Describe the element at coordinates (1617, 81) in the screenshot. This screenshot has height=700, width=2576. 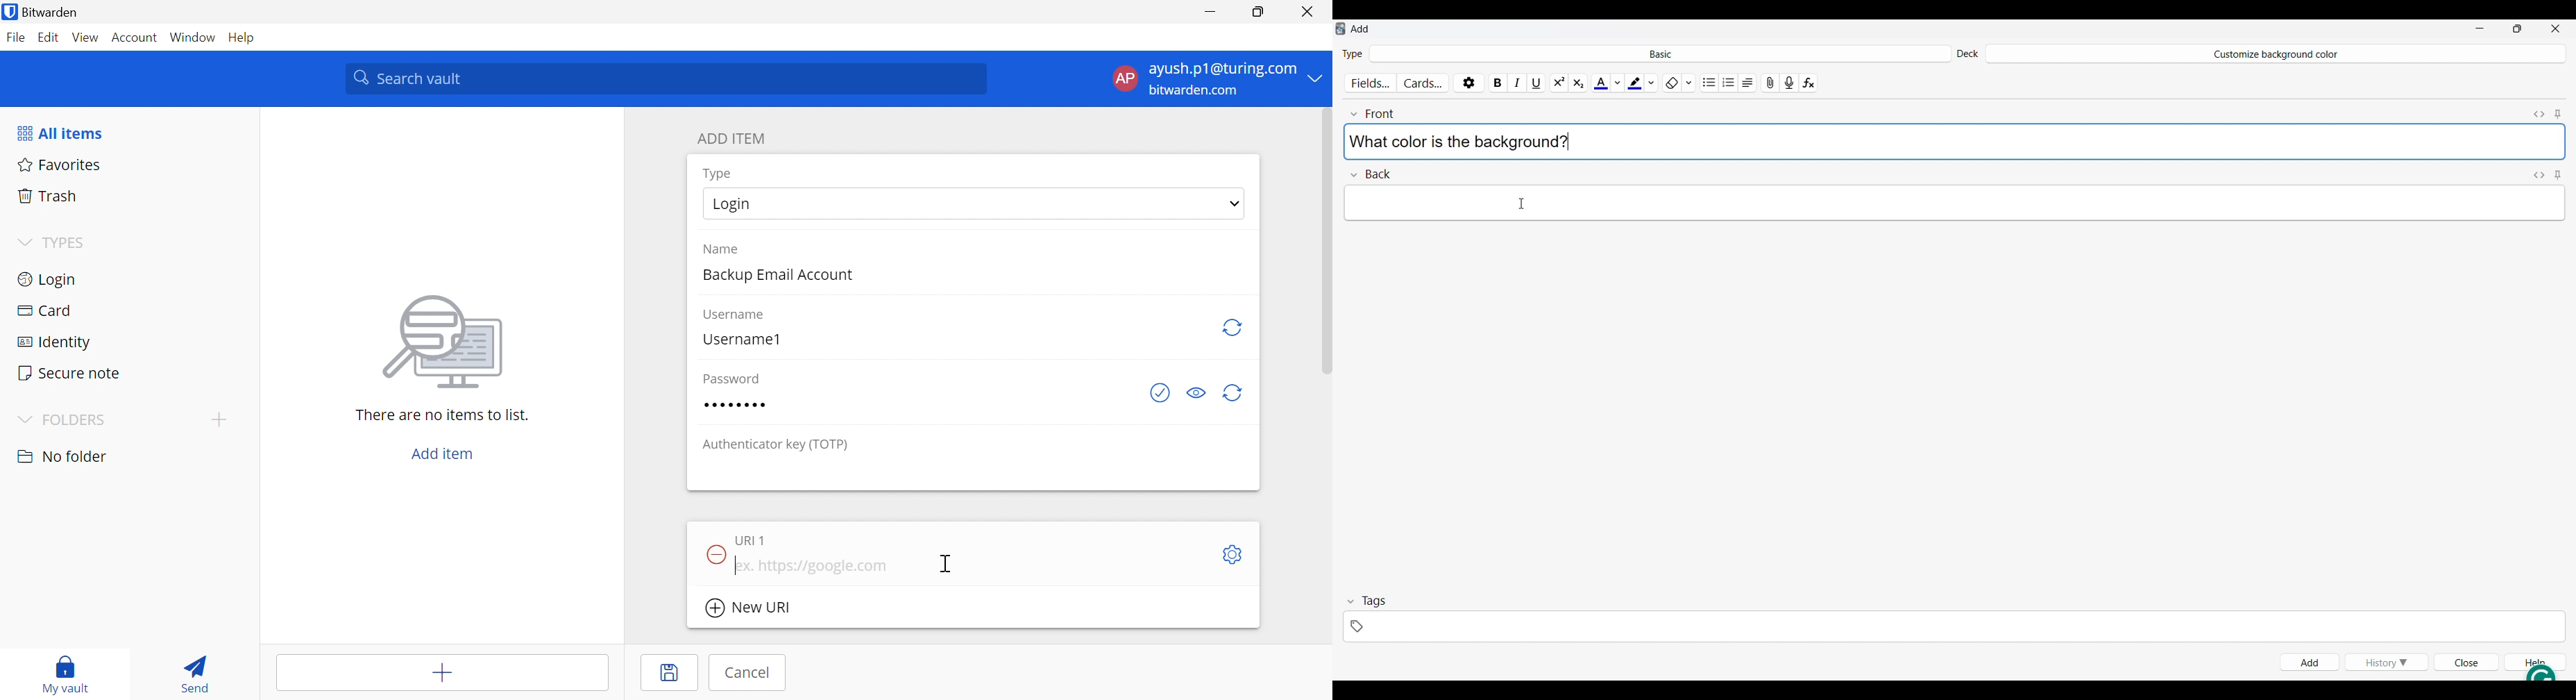
I see `Text color options` at that location.